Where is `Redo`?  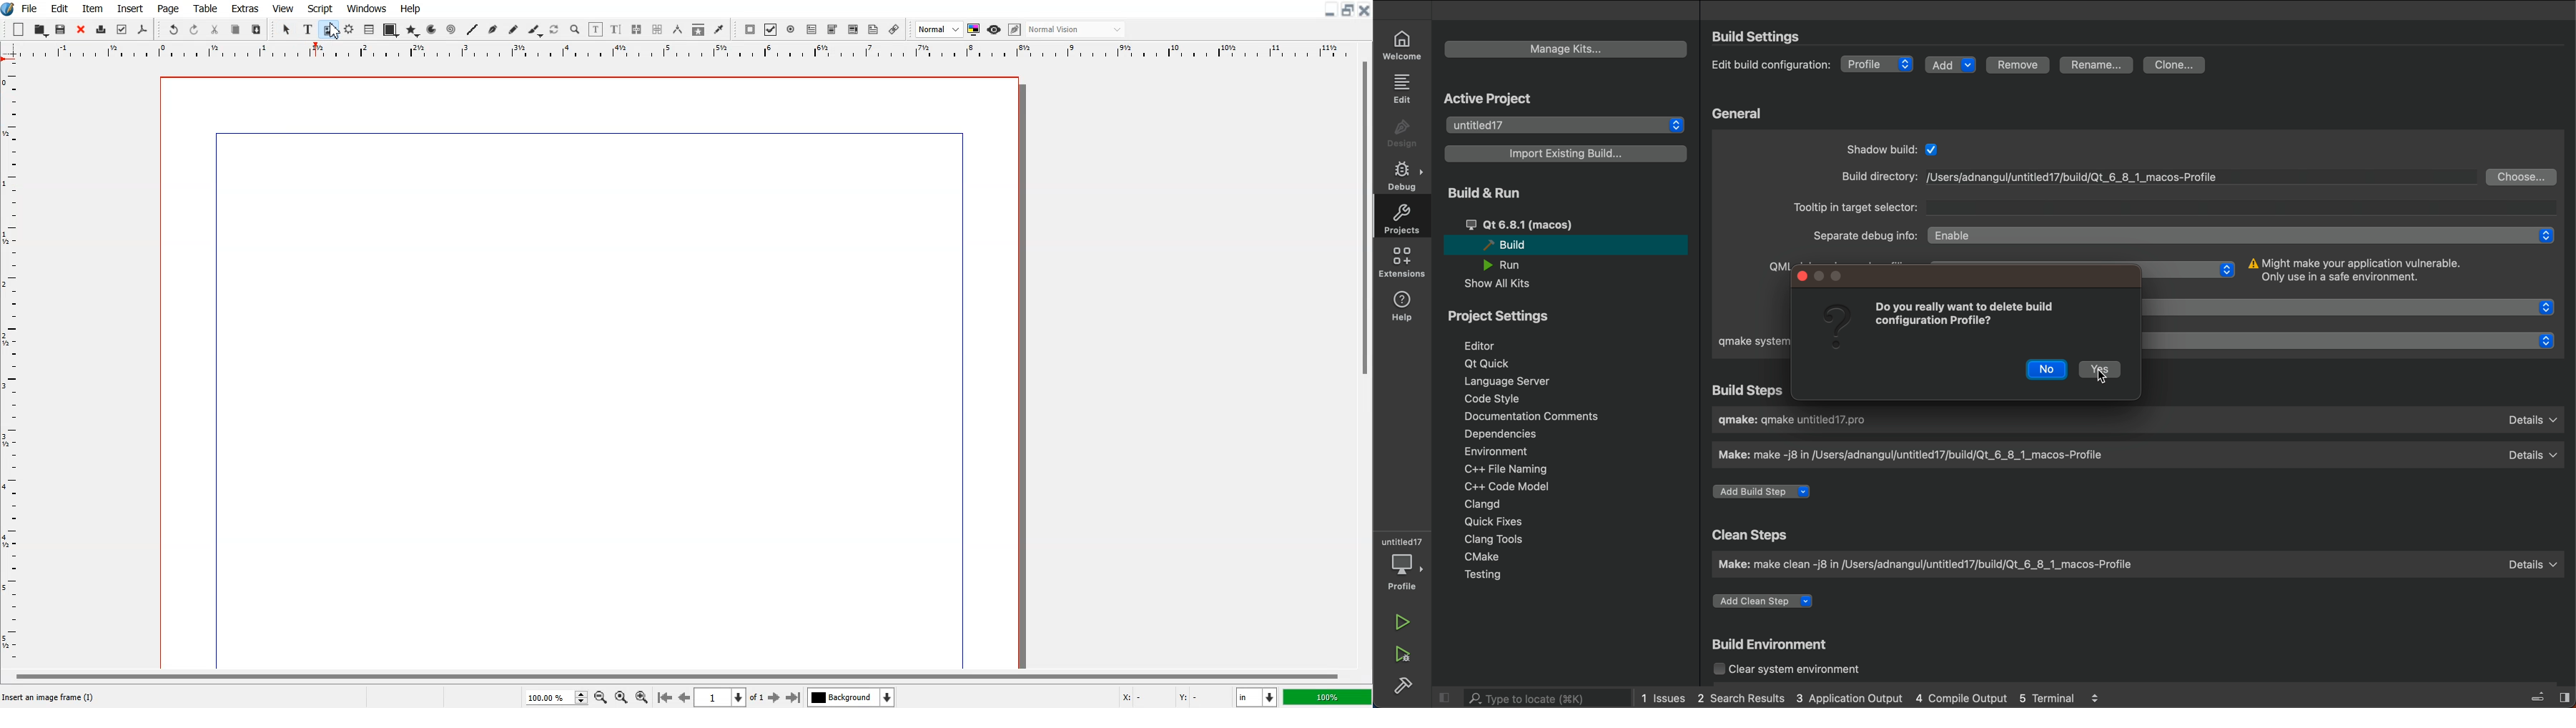 Redo is located at coordinates (194, 29).